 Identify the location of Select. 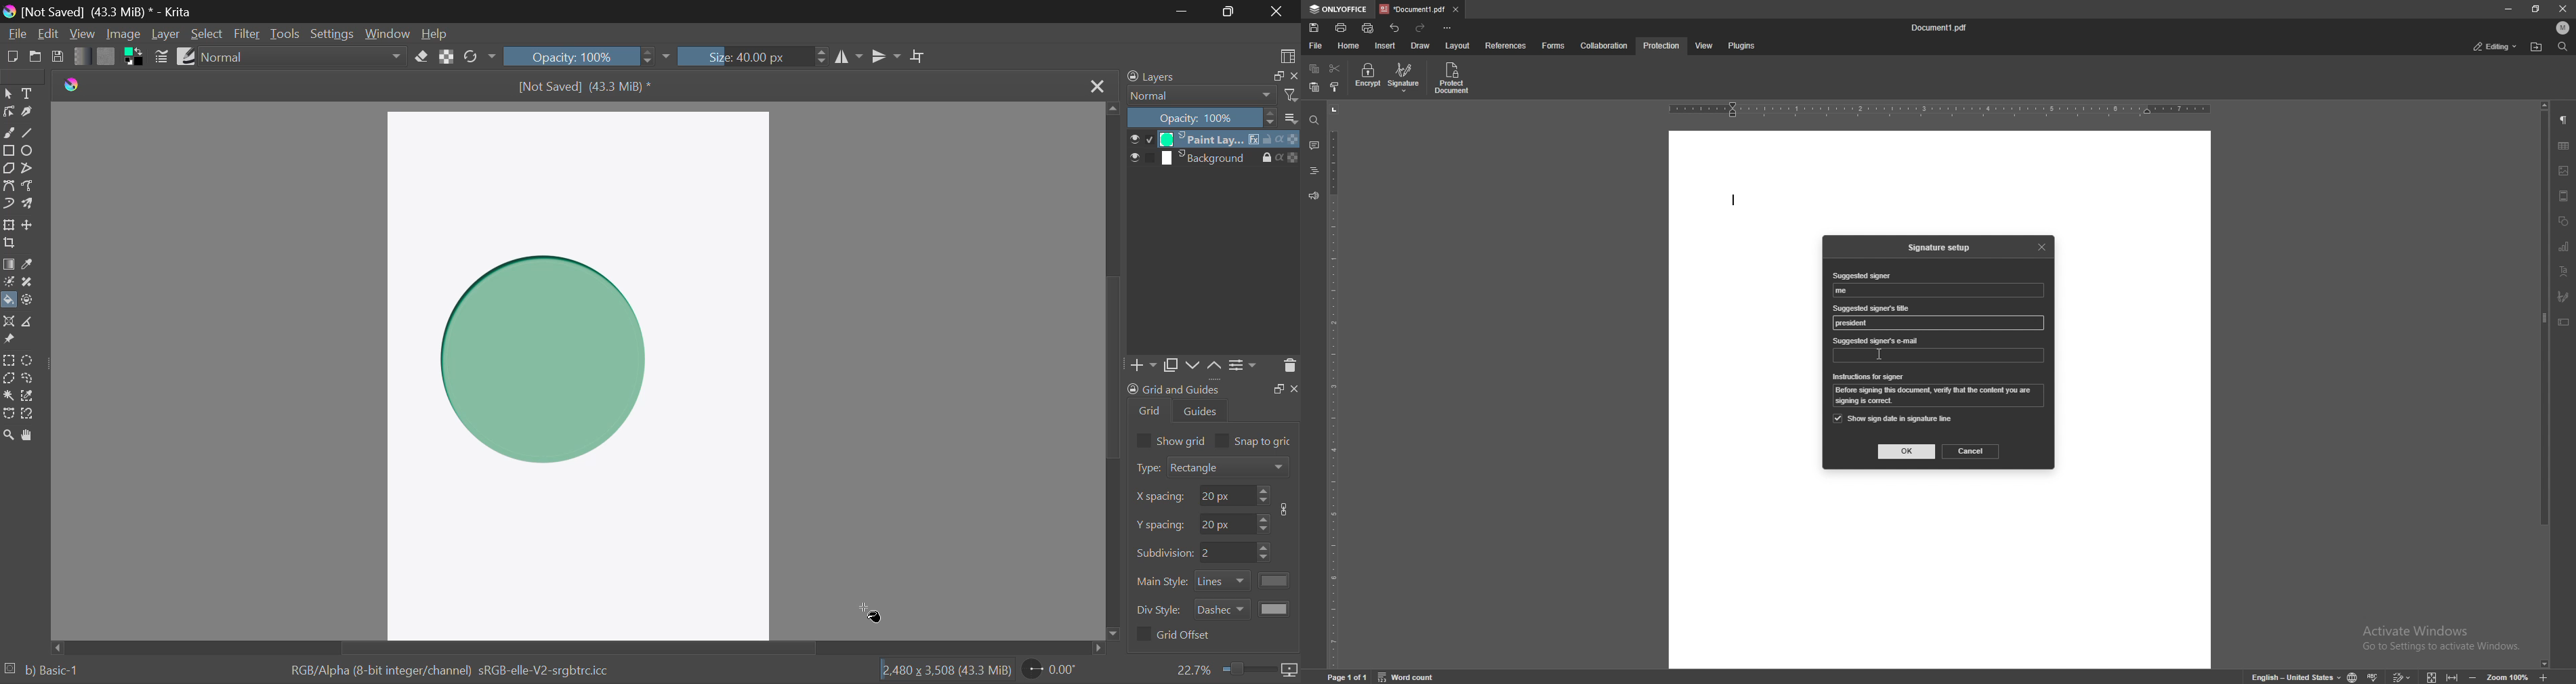
(9, 93).